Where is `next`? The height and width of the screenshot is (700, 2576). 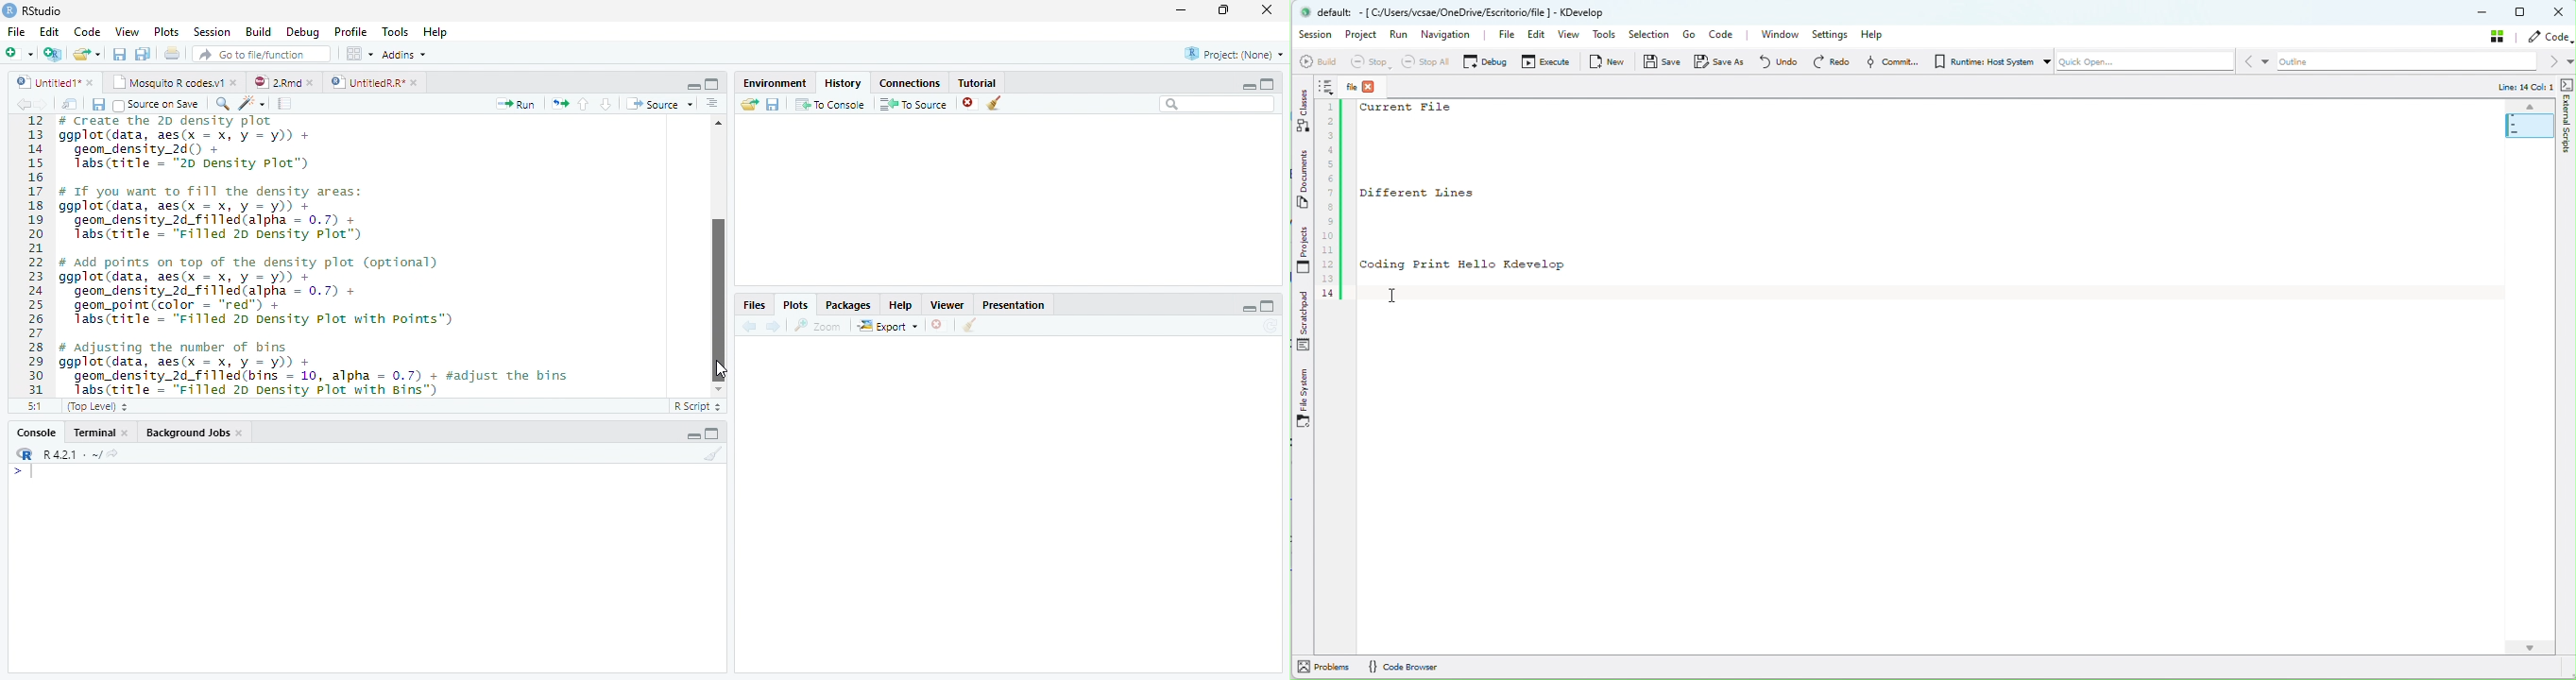
next is located at coordinates (776, 327).